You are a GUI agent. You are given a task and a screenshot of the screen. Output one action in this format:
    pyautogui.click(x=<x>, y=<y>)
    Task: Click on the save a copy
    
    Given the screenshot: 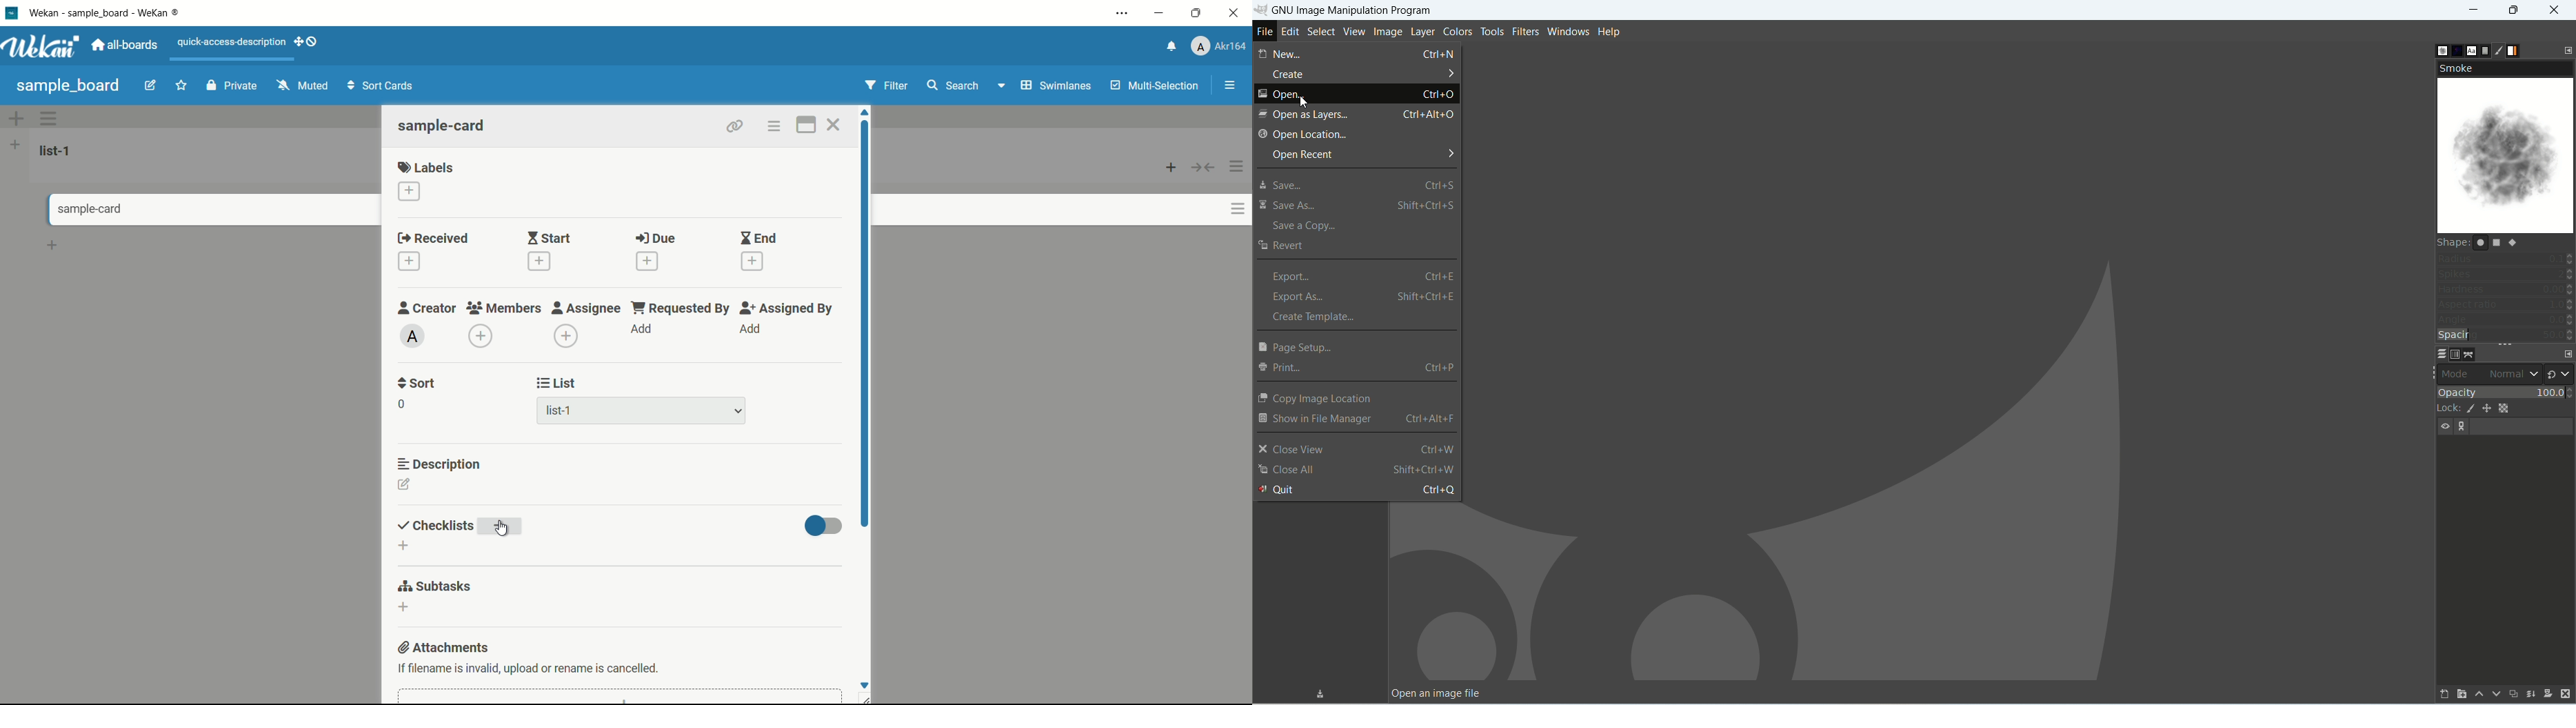 What is the action you would take?
    pyautogui.click(x=1309, y=227)
    